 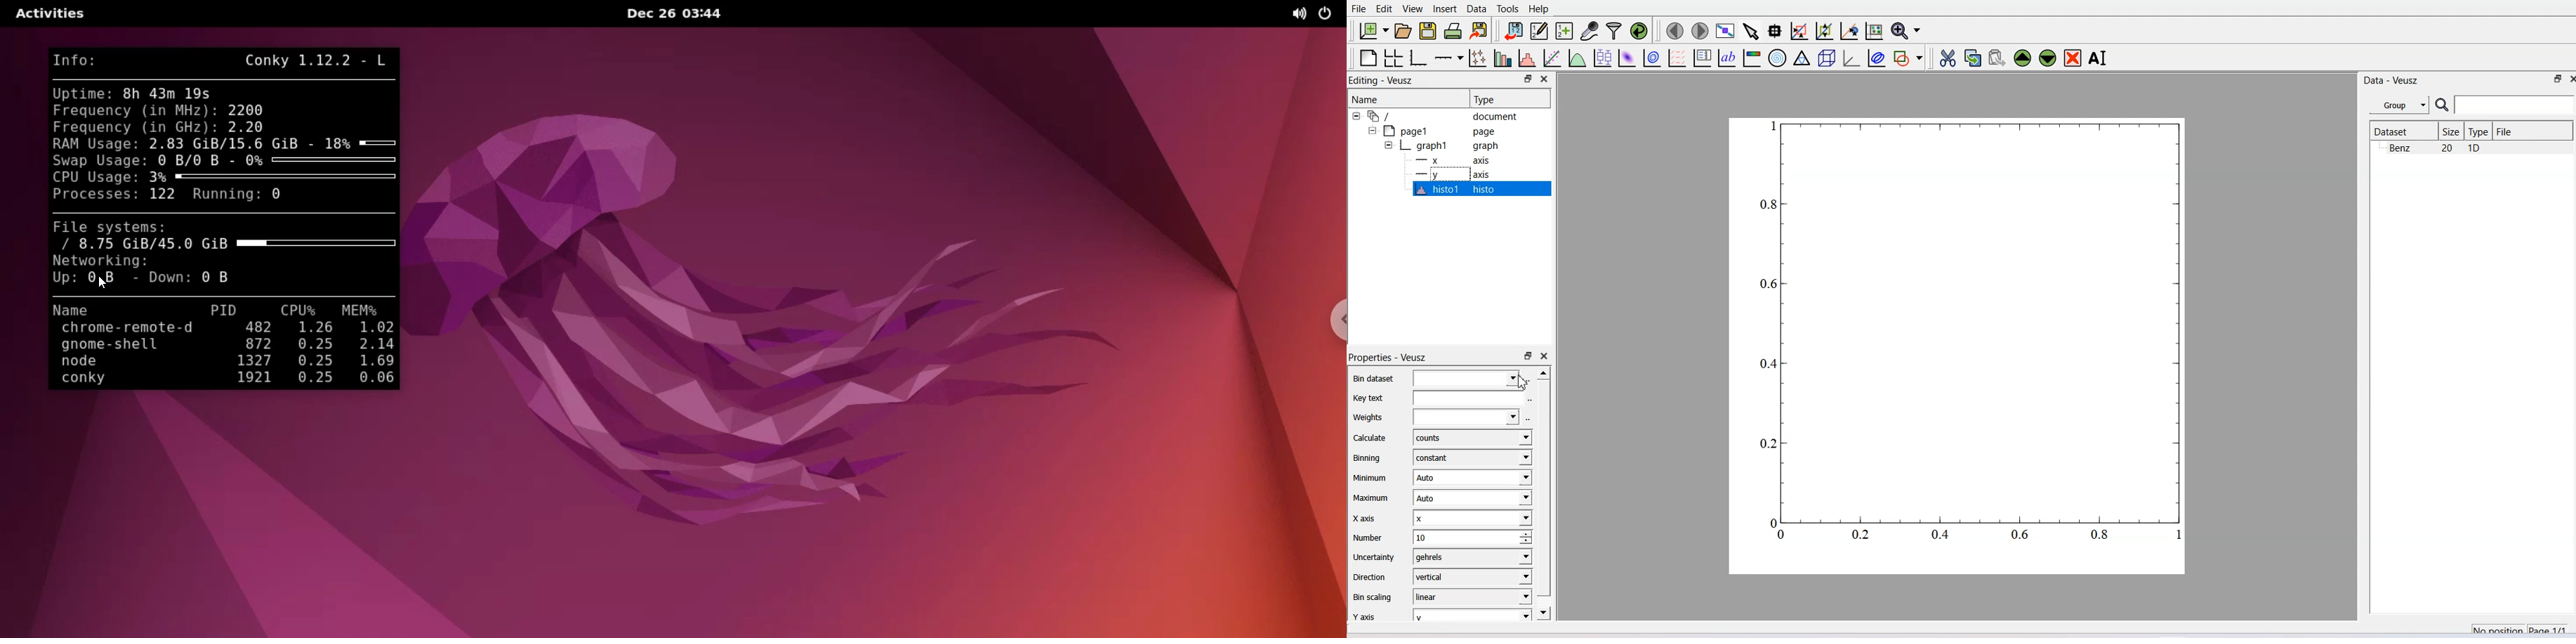 I want to click on Search Bar, so click(x=2506, y=104).